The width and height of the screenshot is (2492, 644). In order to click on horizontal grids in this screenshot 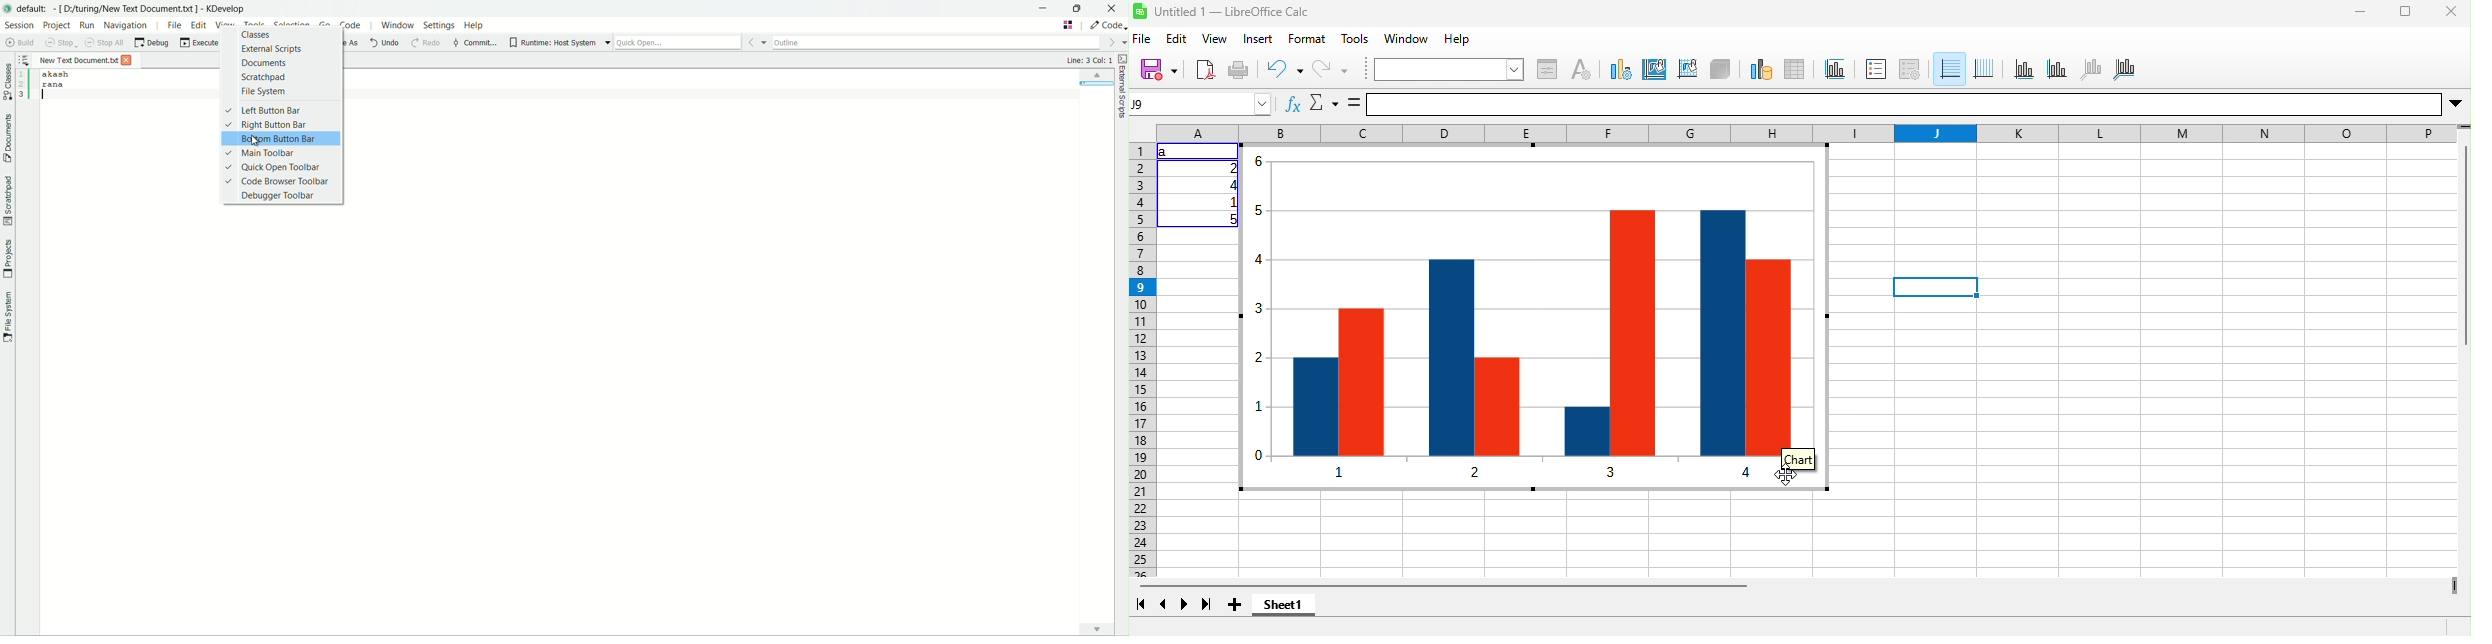, I will do `click(1950, 70)`.